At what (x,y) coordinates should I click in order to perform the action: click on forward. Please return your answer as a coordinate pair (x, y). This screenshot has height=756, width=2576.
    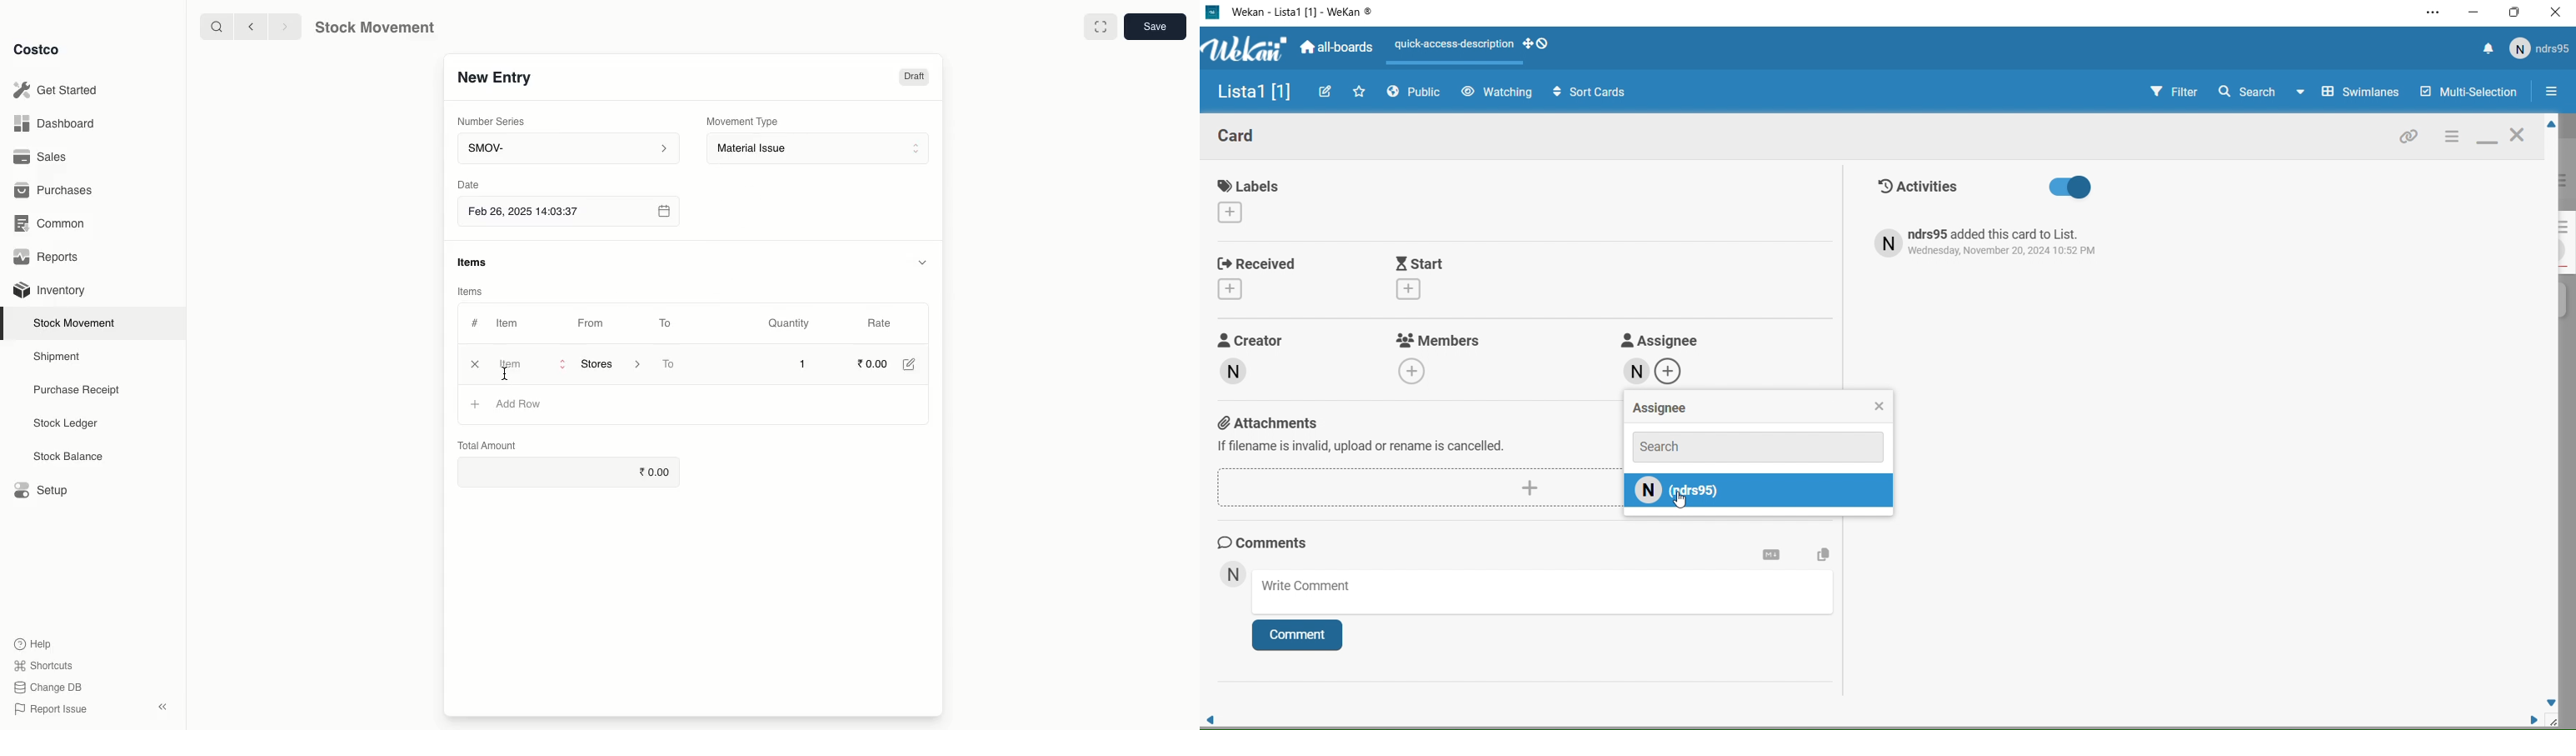
    Looking at the image, I should click on (281, 26).